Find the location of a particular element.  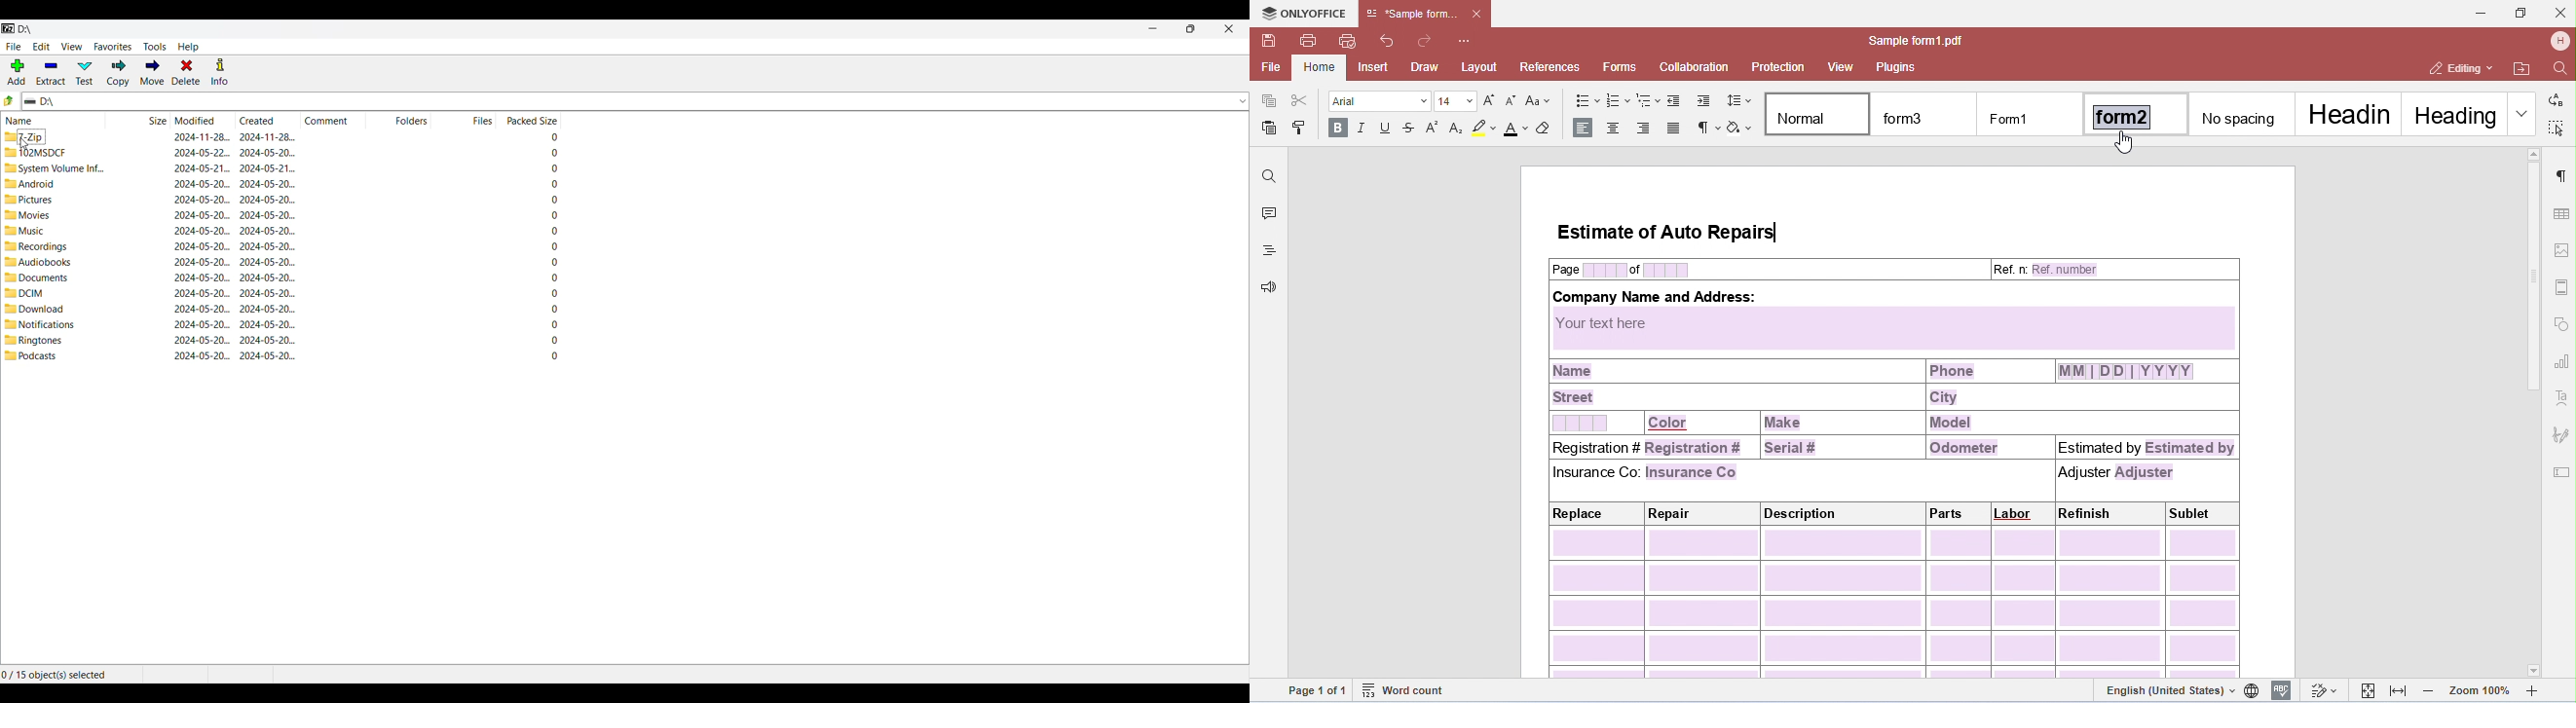

Info is located at coordinates (219, 72).